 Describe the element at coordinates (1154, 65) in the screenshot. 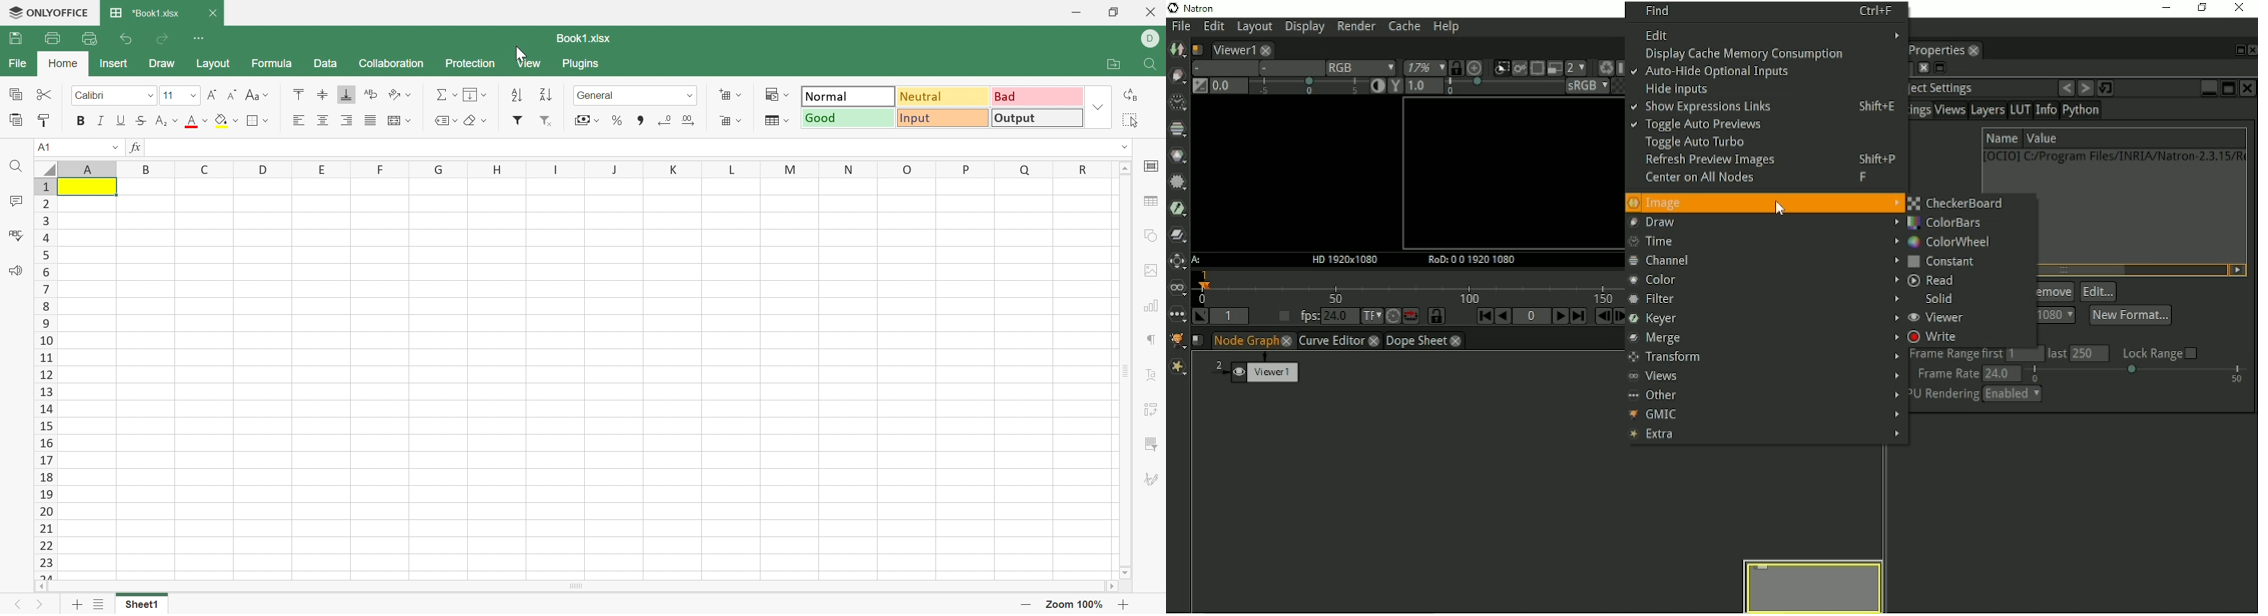

I see `Find` at that location.